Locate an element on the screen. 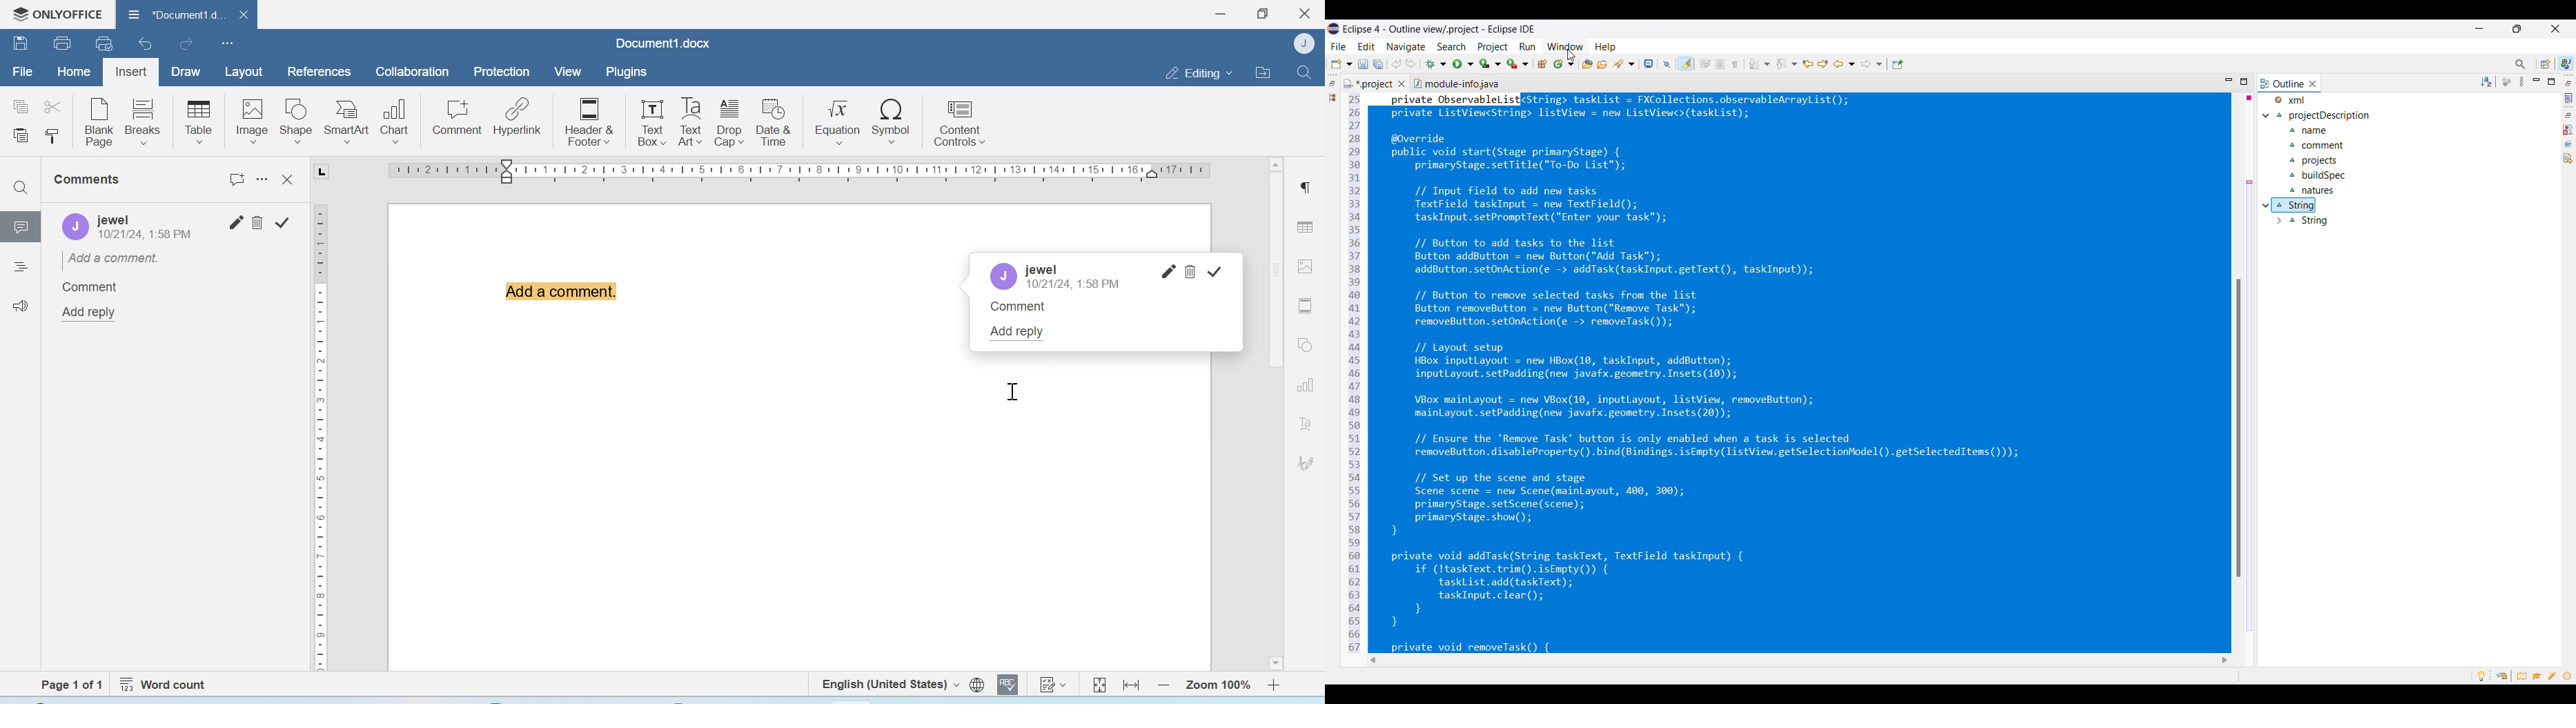 This screenshot has height=728, width=2576. Package explorer workspace is located at coordinates (1333, 97).